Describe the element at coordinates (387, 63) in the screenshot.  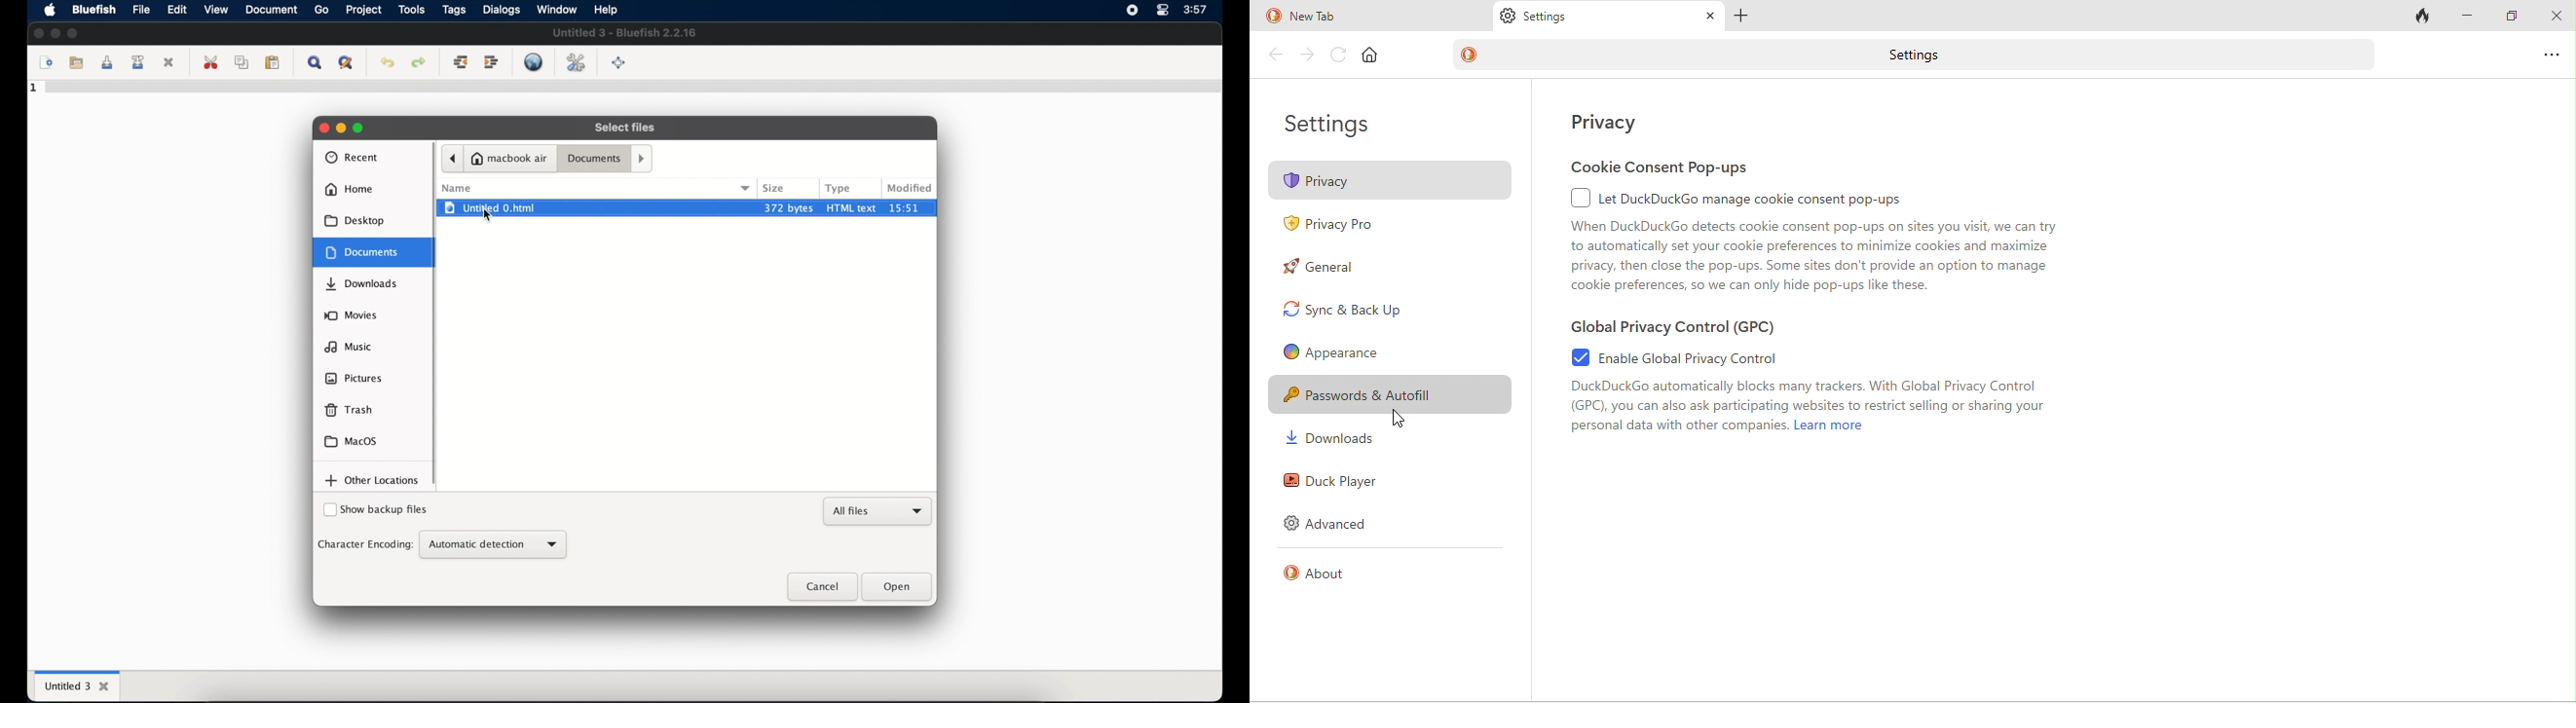
I see `undo ` at that location.